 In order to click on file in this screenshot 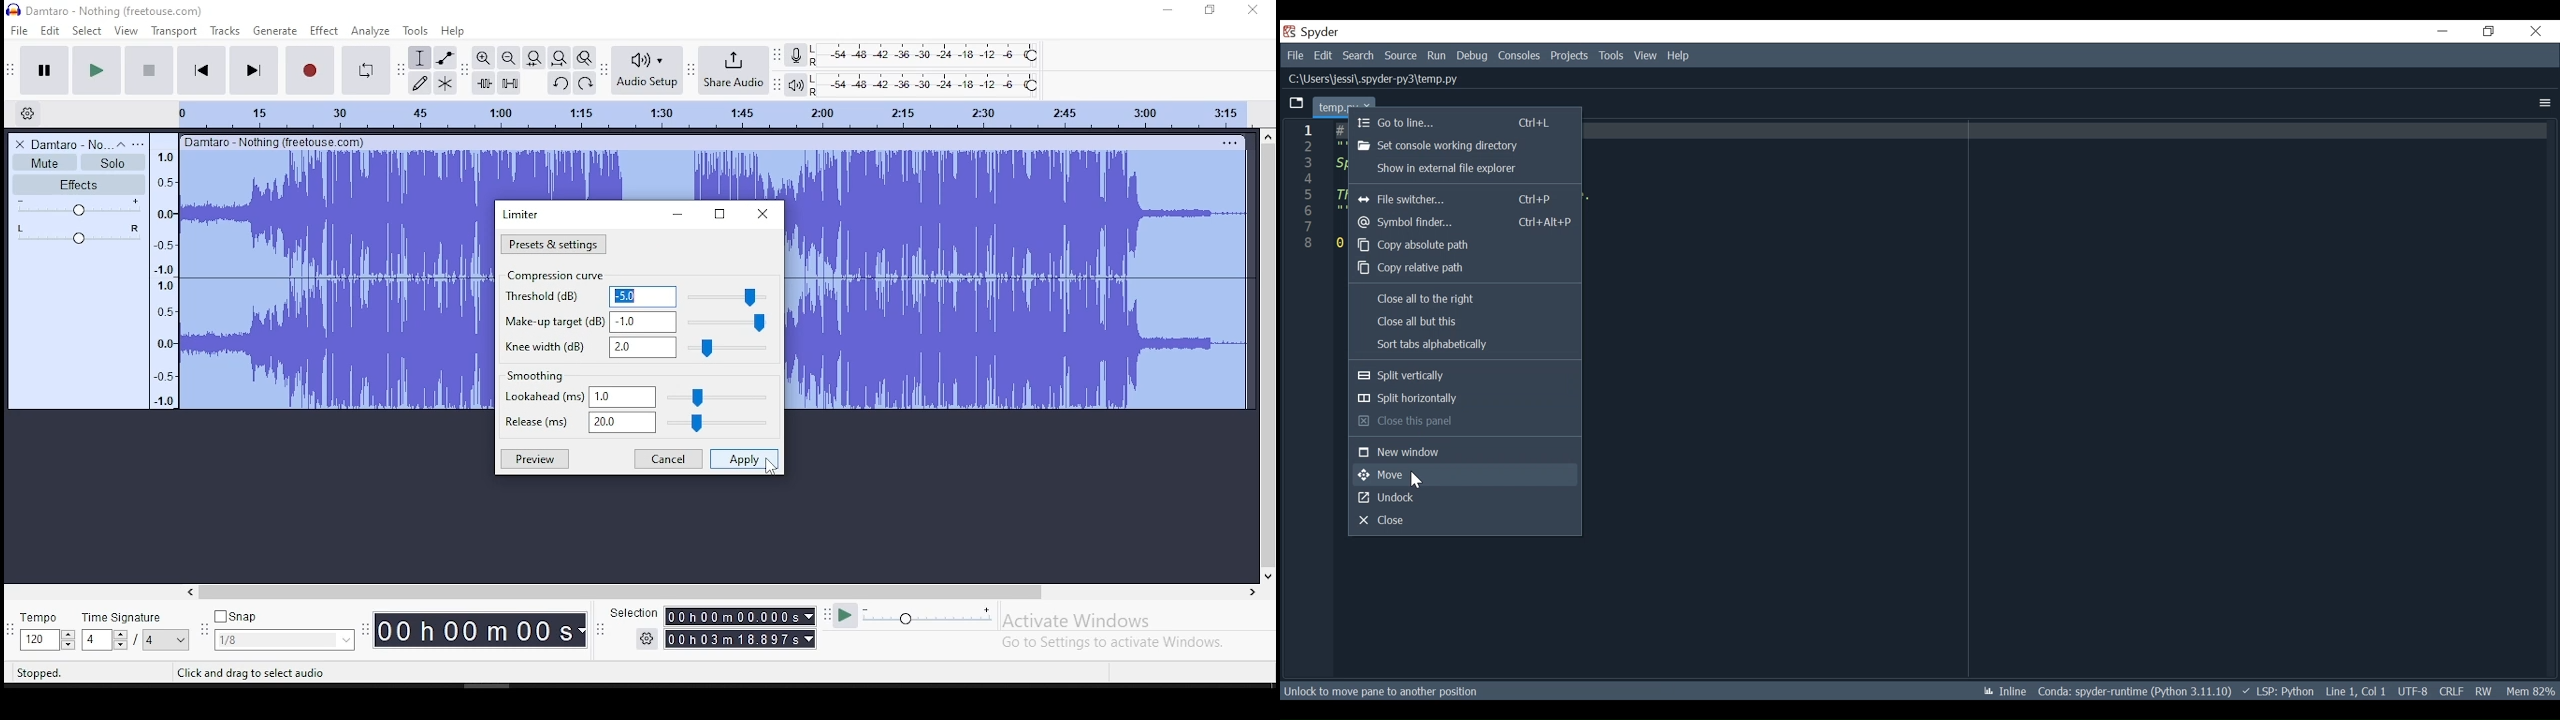, I will do `click(18, 29)`.